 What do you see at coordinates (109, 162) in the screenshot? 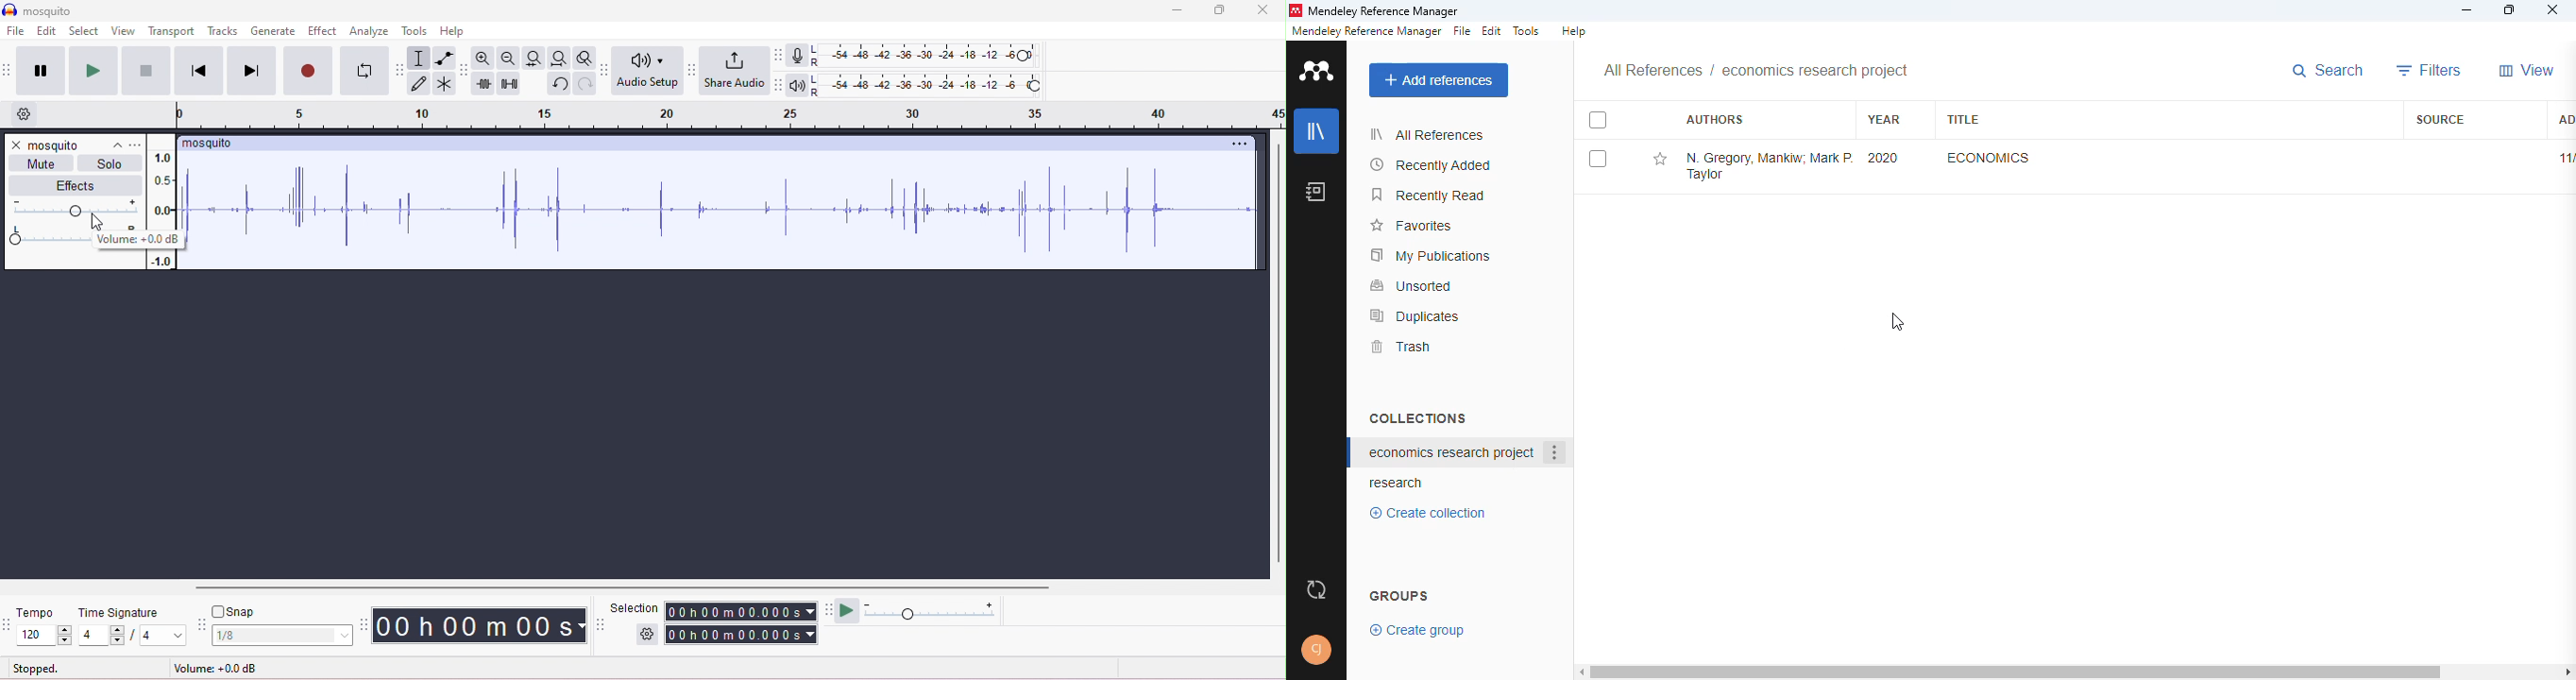
I see `solo` at bounding box center [109, 162].